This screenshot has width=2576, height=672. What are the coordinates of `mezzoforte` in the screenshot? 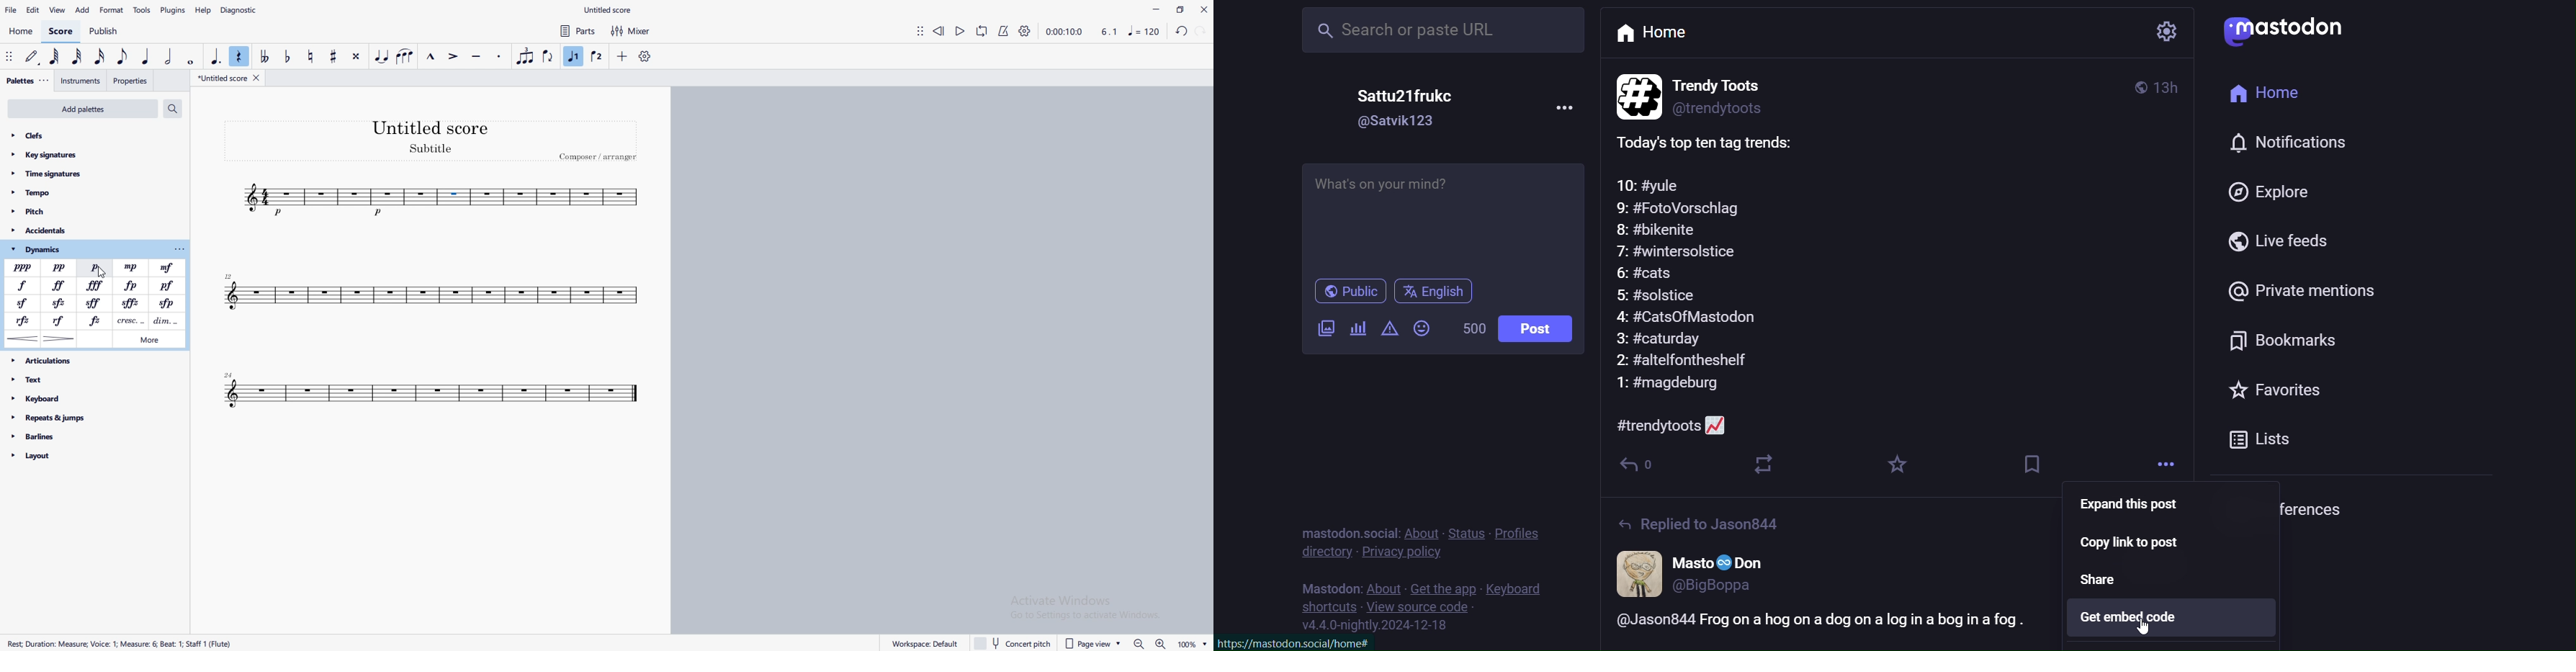 It's located at (168, 267).